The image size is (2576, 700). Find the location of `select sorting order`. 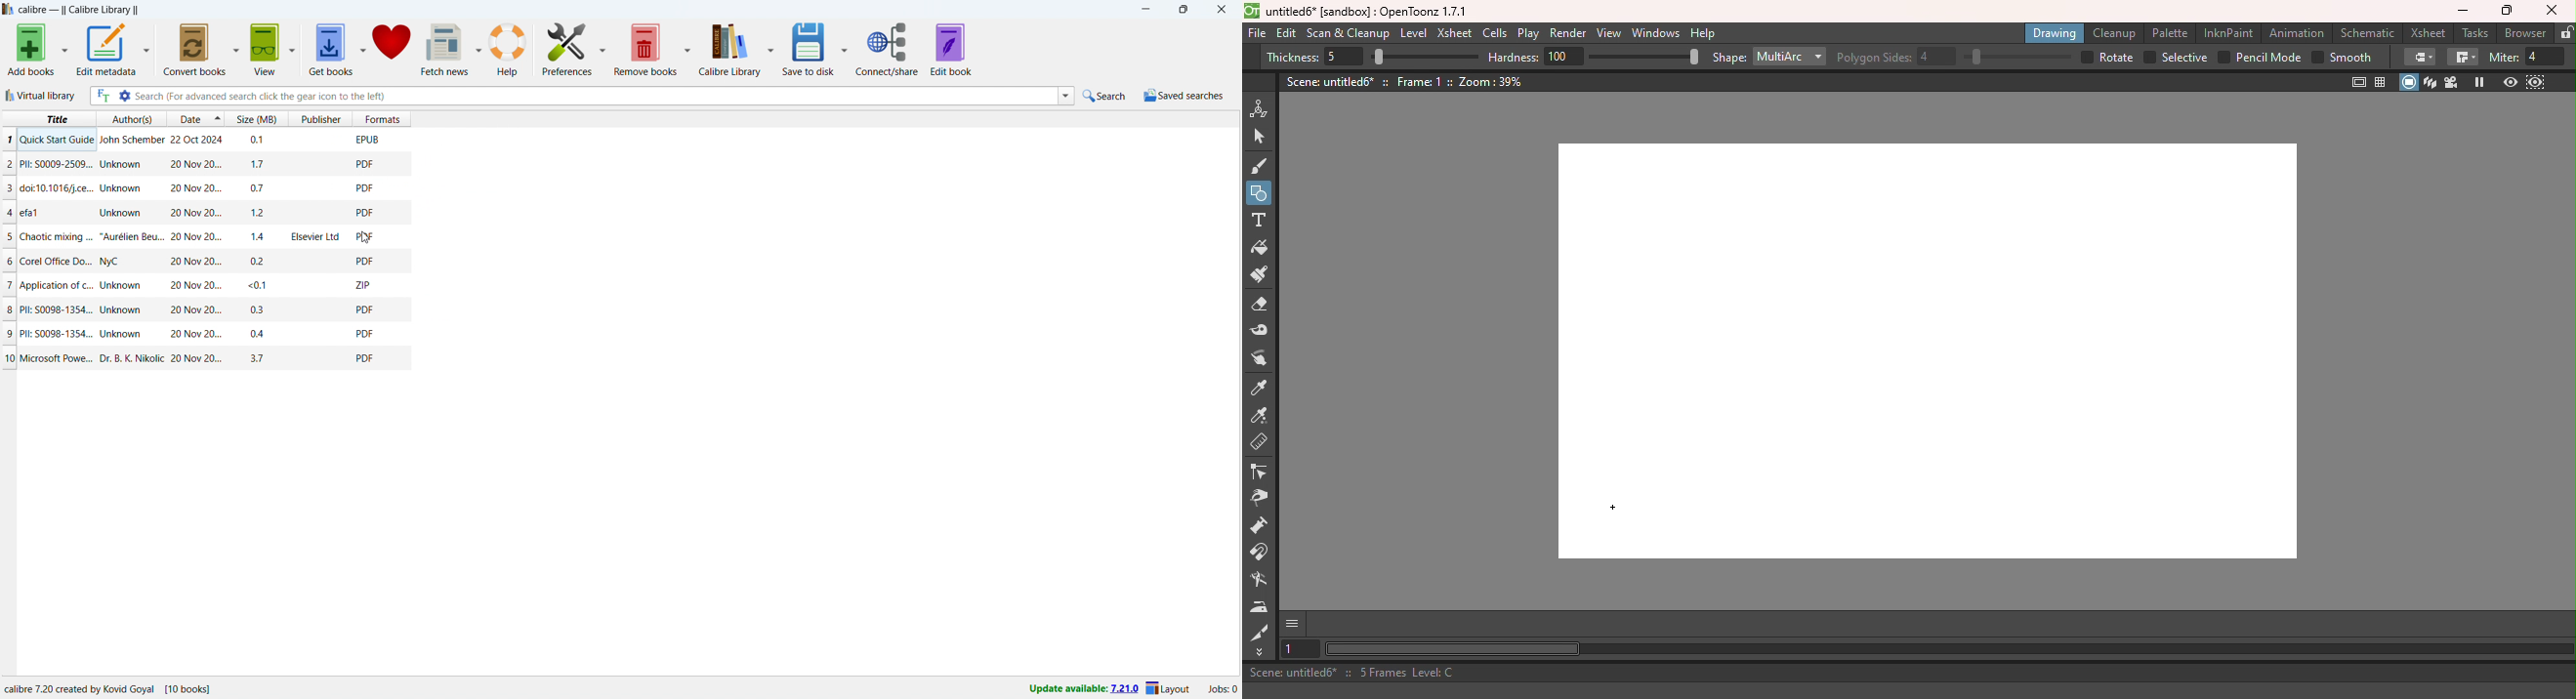

select sorting order is located at coordinates (218, 118).